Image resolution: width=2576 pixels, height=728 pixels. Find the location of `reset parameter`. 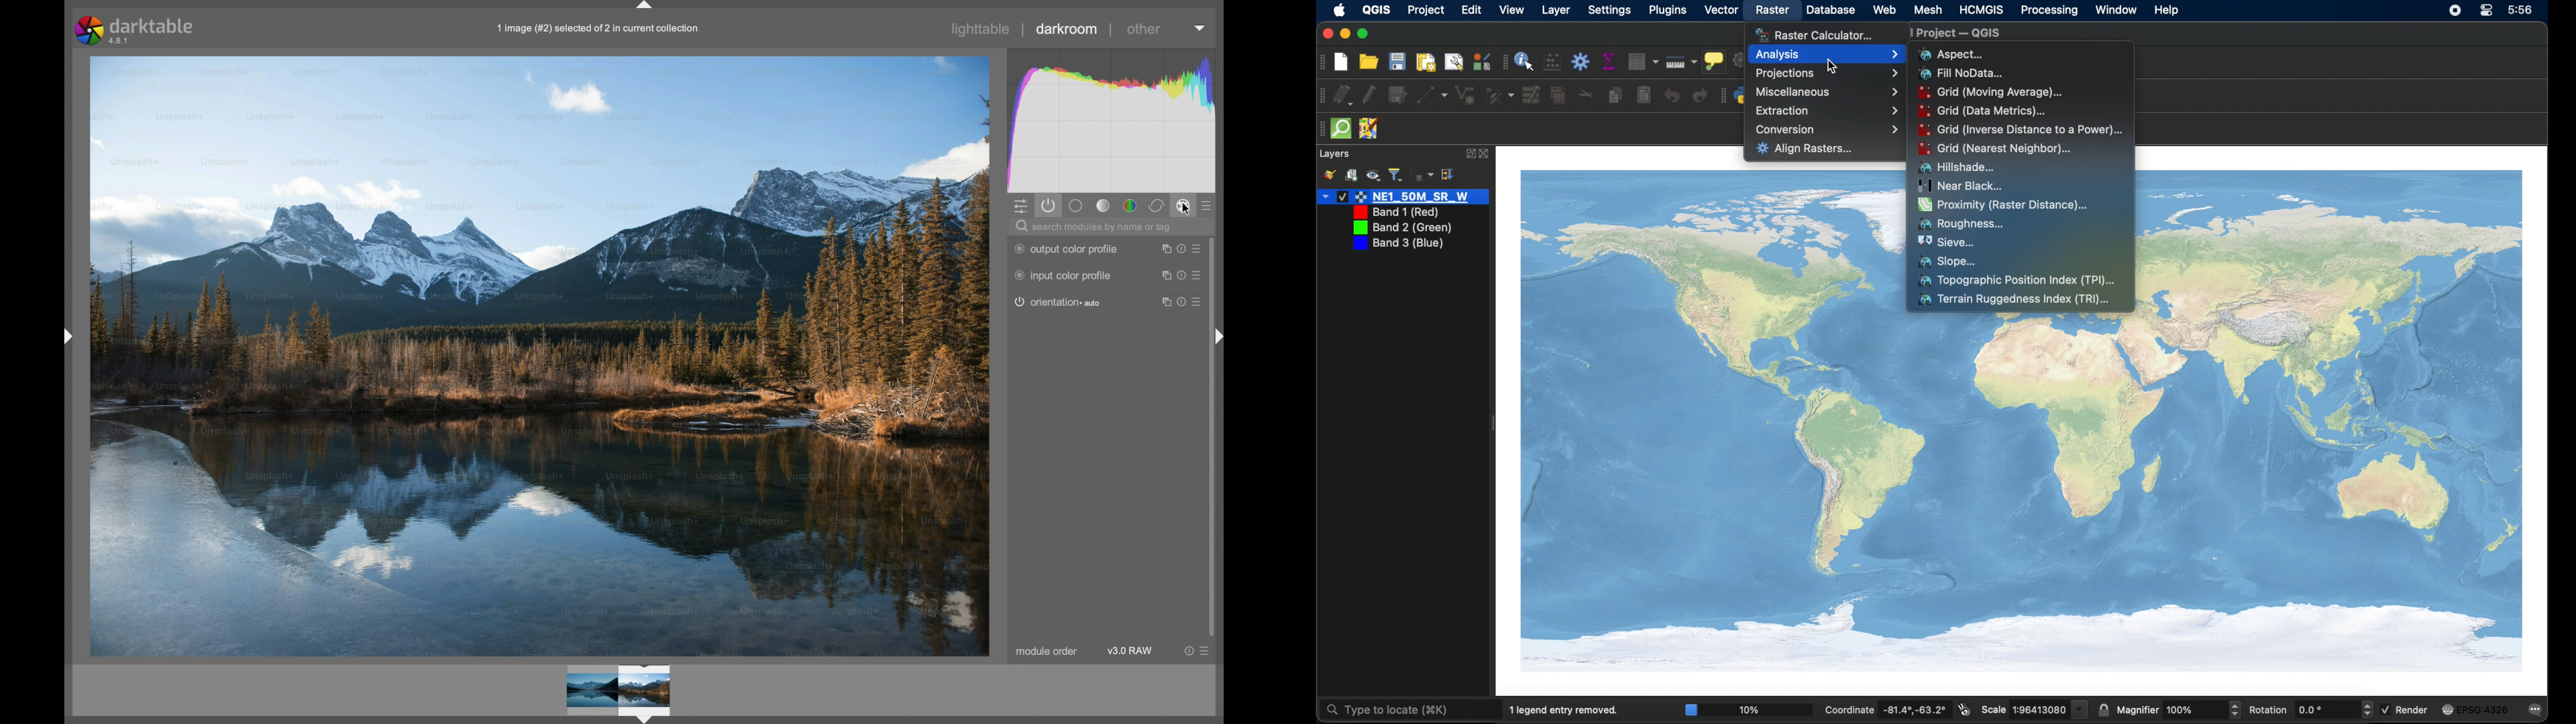

reset parameter is located at coordinates (1163, 275).